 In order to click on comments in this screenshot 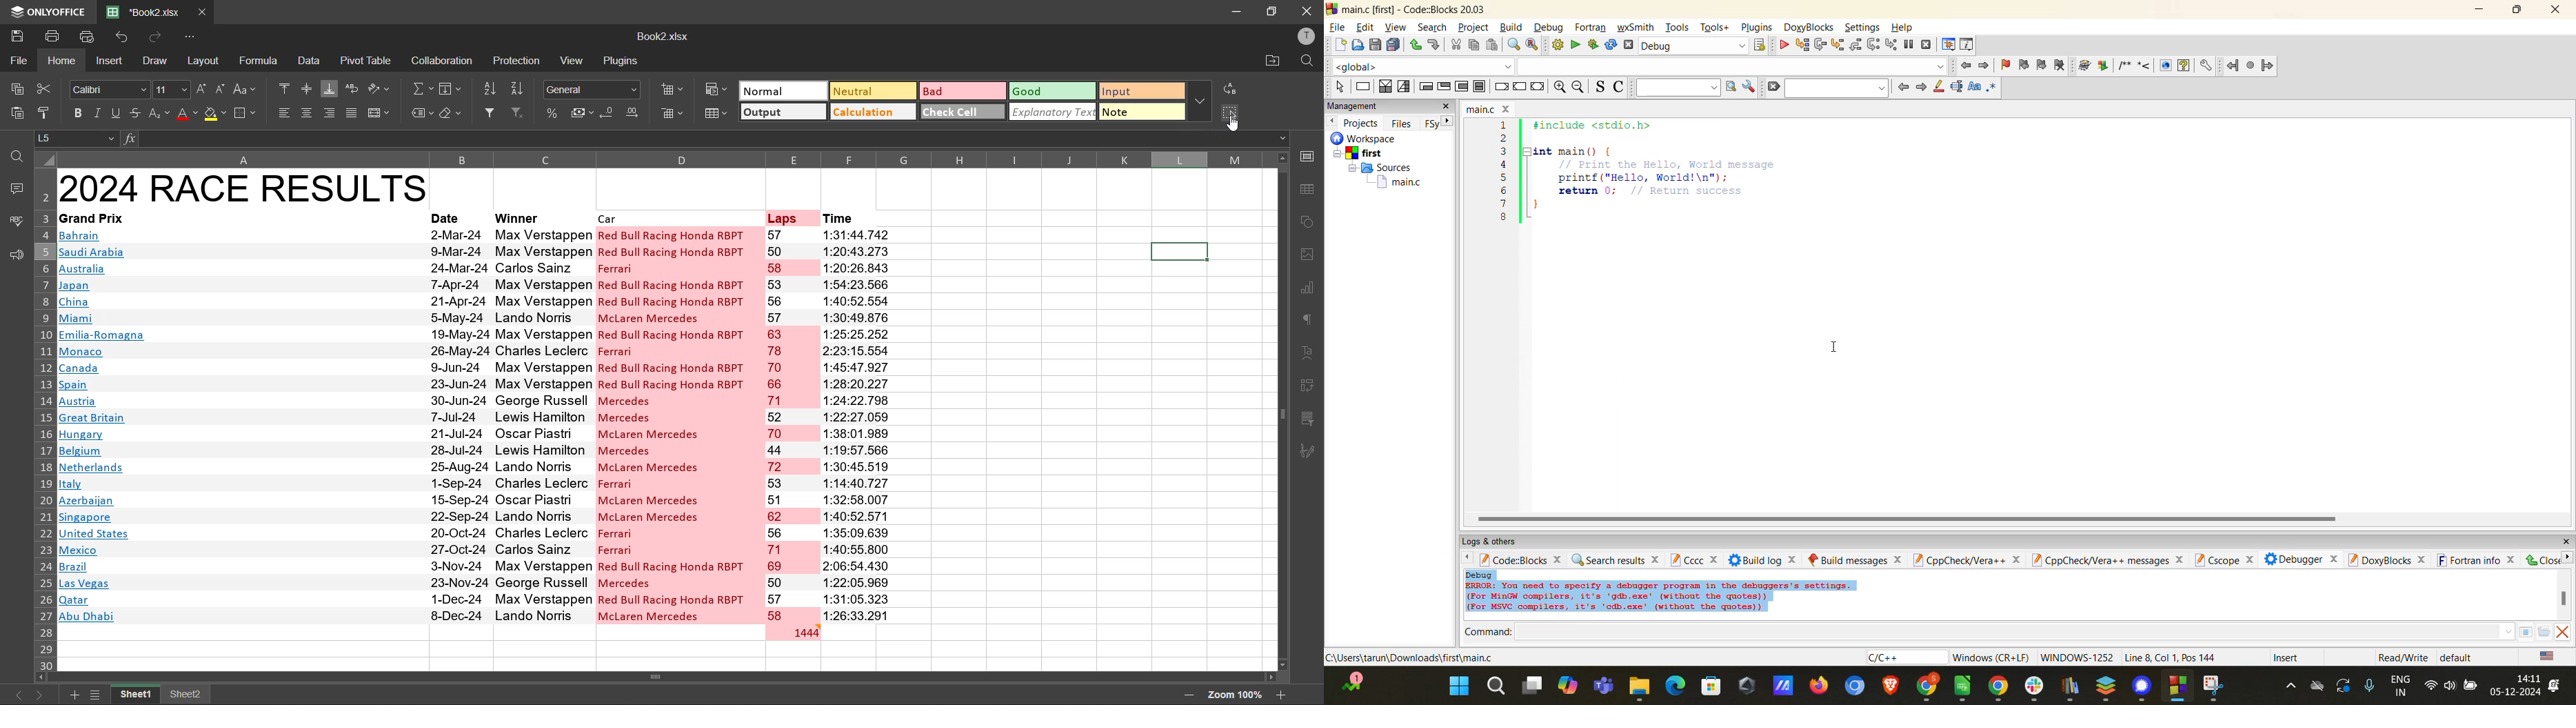, I will do `click(19, 190)`.